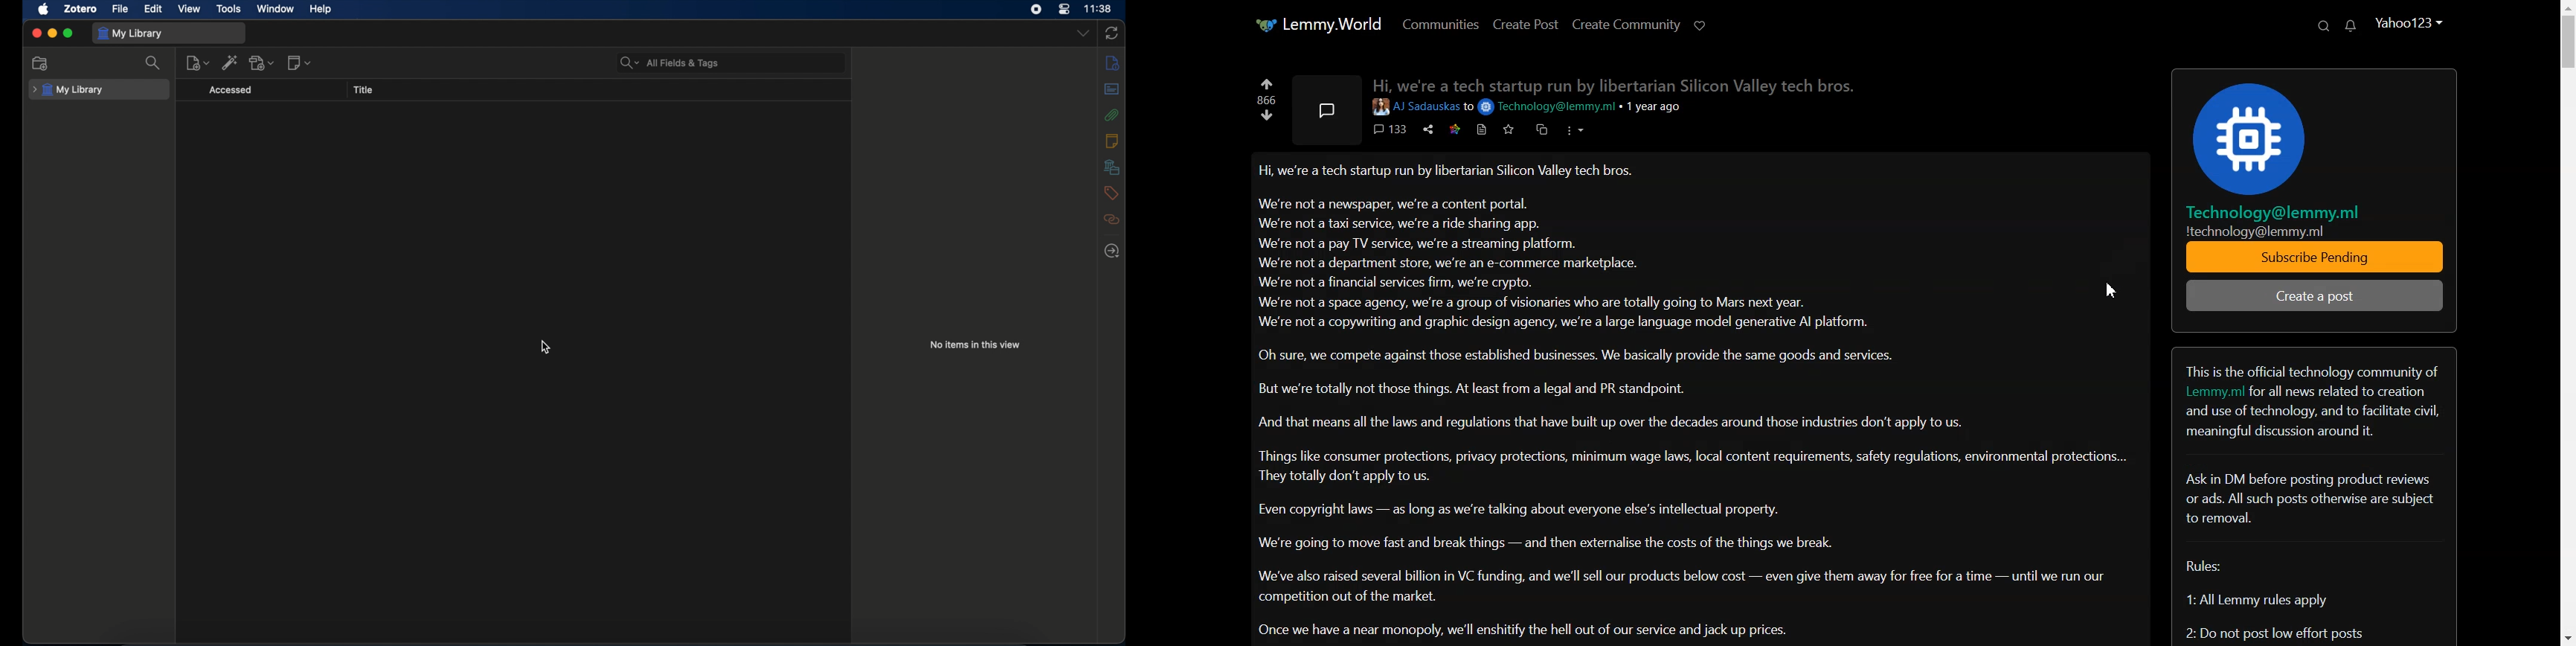 This screenshot has height=672, width=2576. I want to click on view, so click(189, 9).